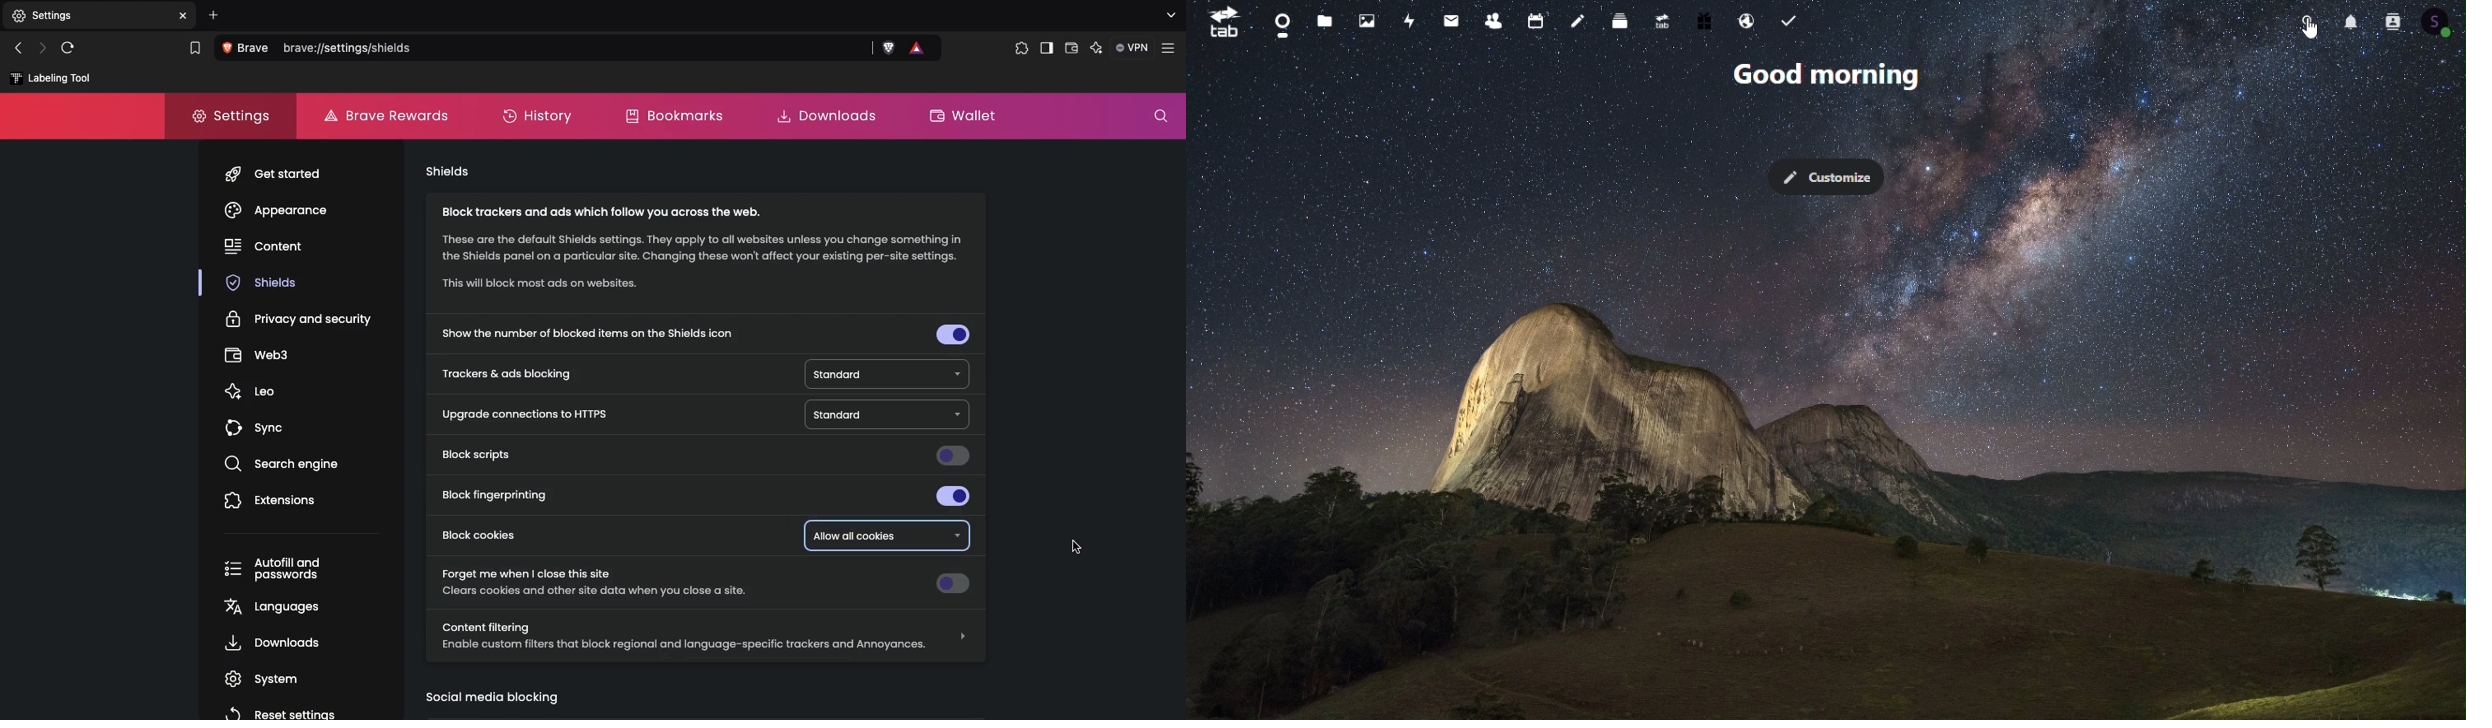 This screenshot has width=2492, height=728. Describe the element at coordinates (1411, 22) in the screenshot. I see `Activity ` at that location.